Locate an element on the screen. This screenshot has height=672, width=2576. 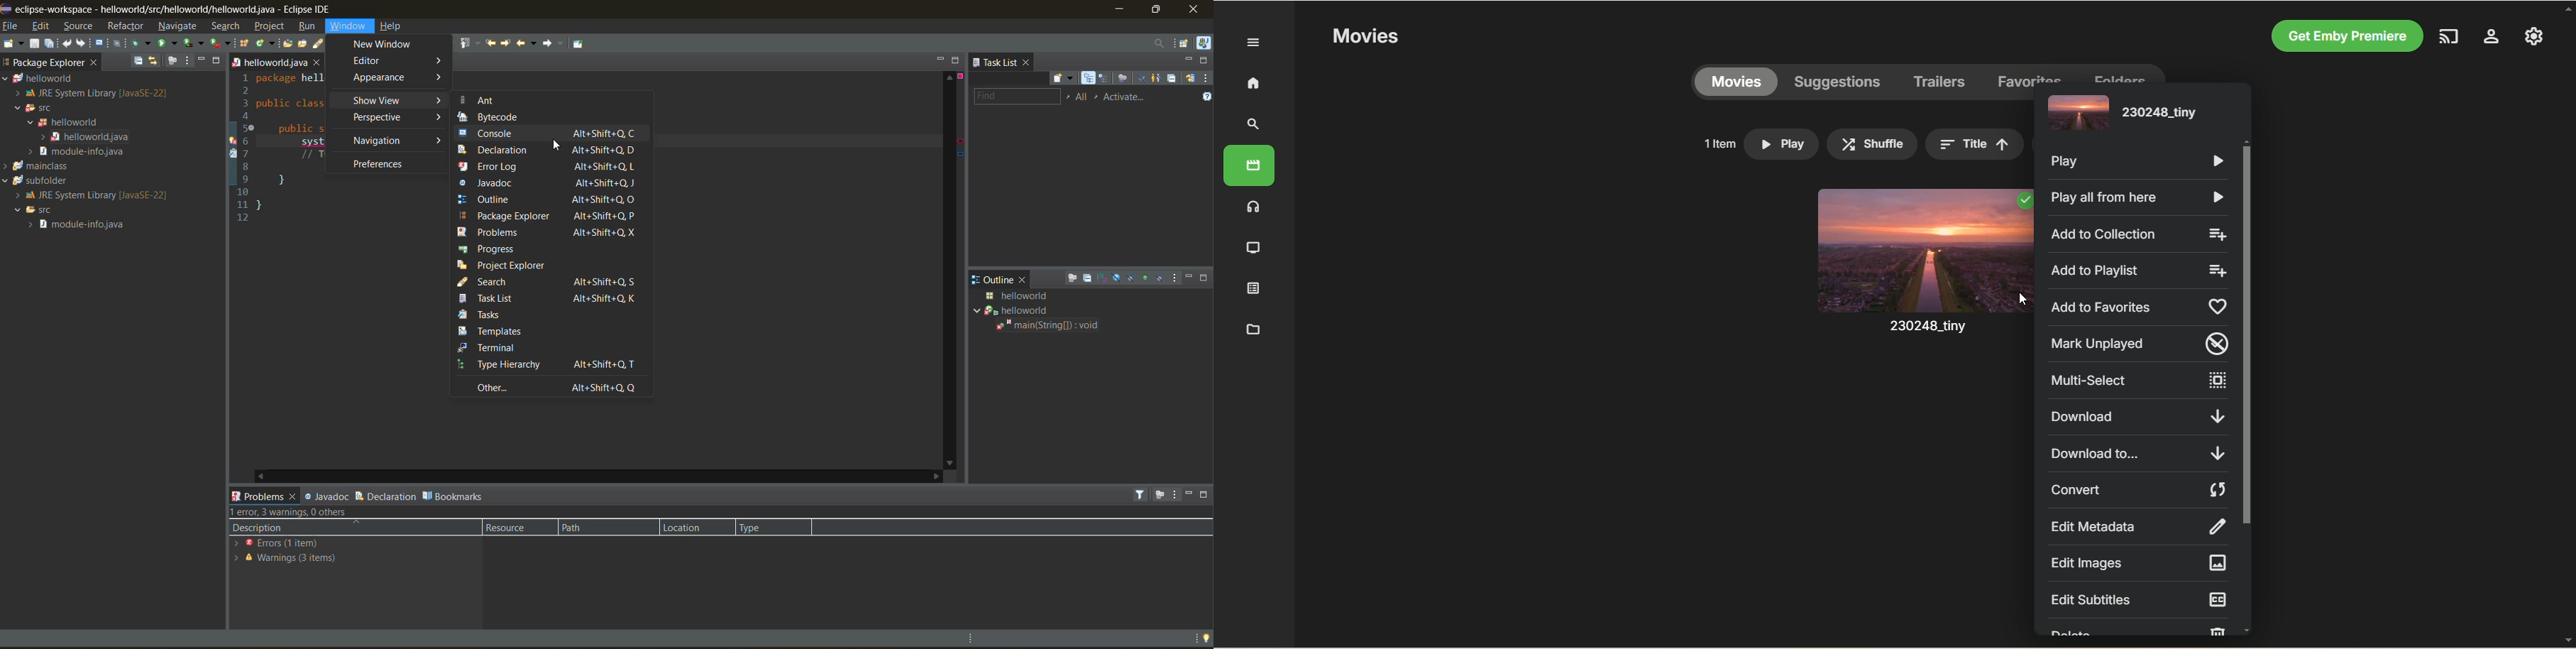
project explorer is located at coordinates (520, 266).